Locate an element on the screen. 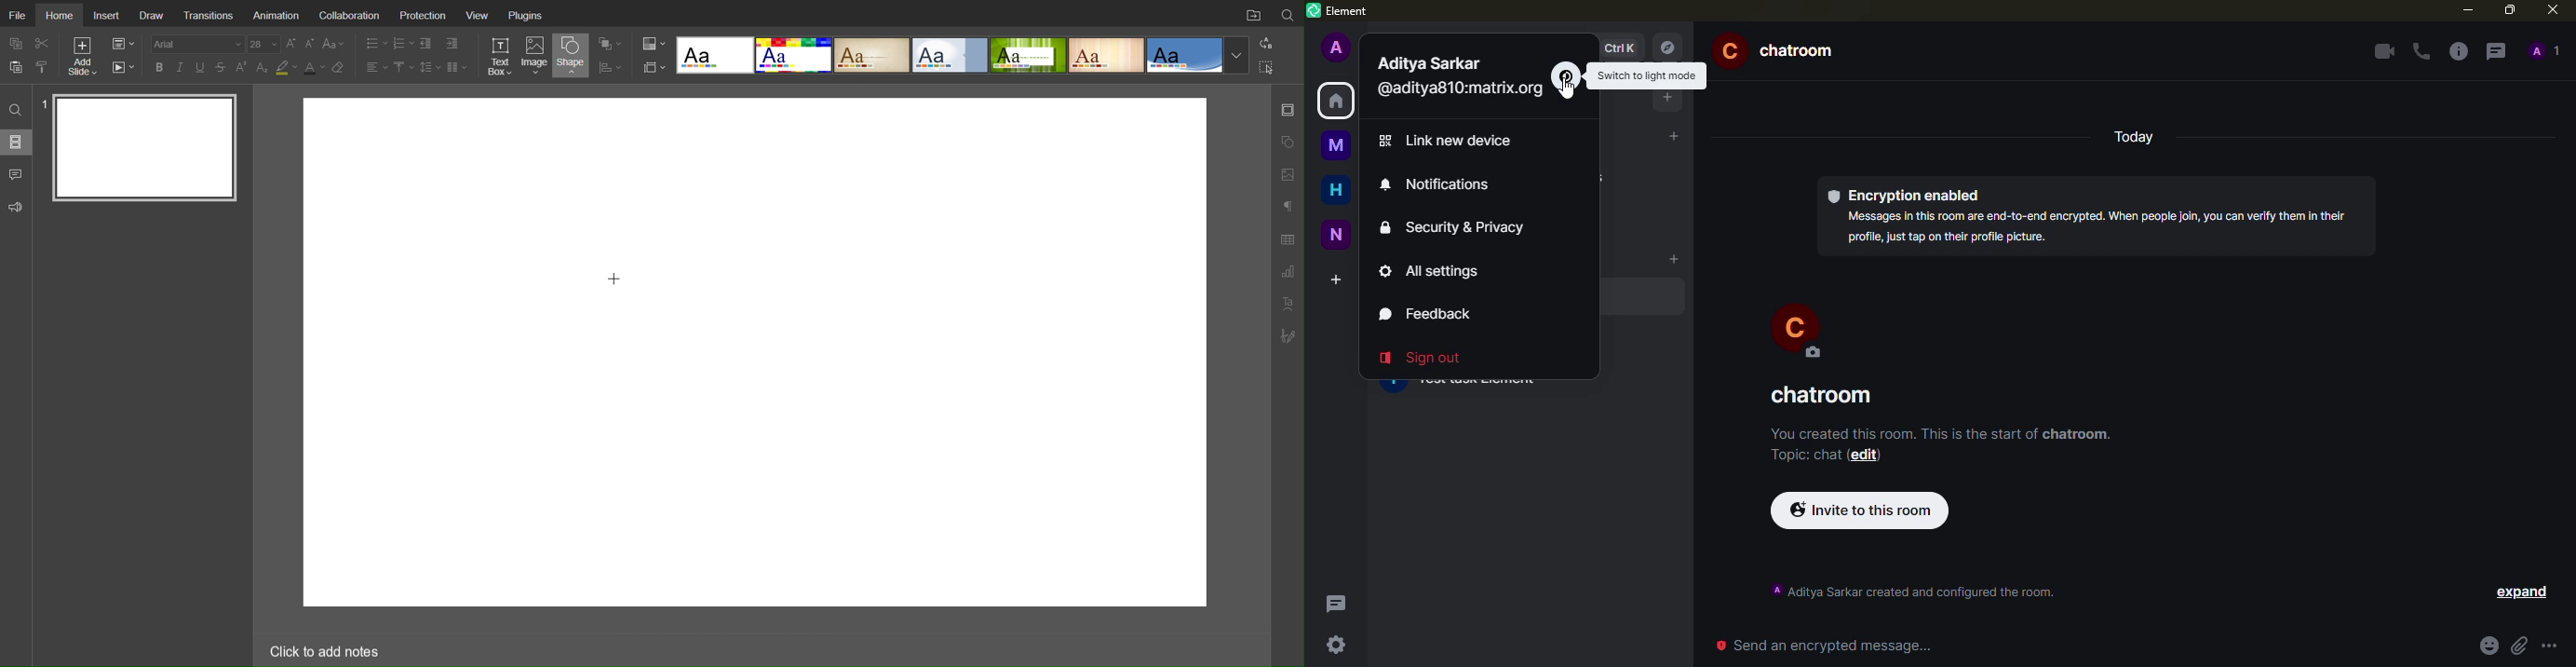  Comments is located at coordinates (17, 174).